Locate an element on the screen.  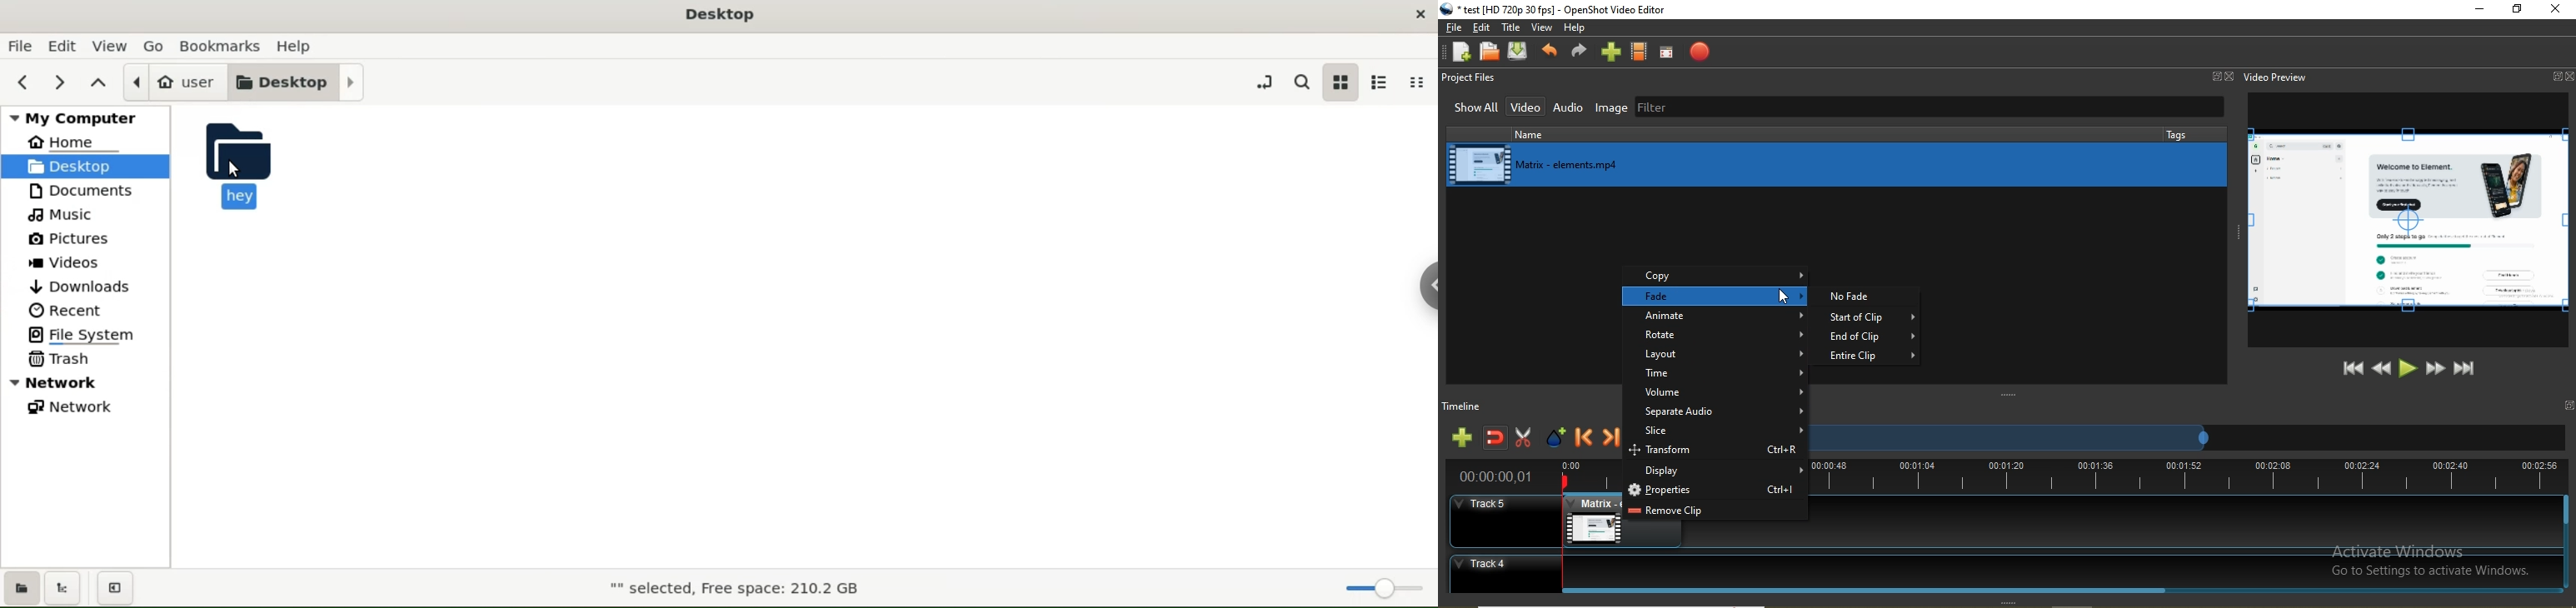
Horizontal Scroll bar is located at coordinates (1871, 593).